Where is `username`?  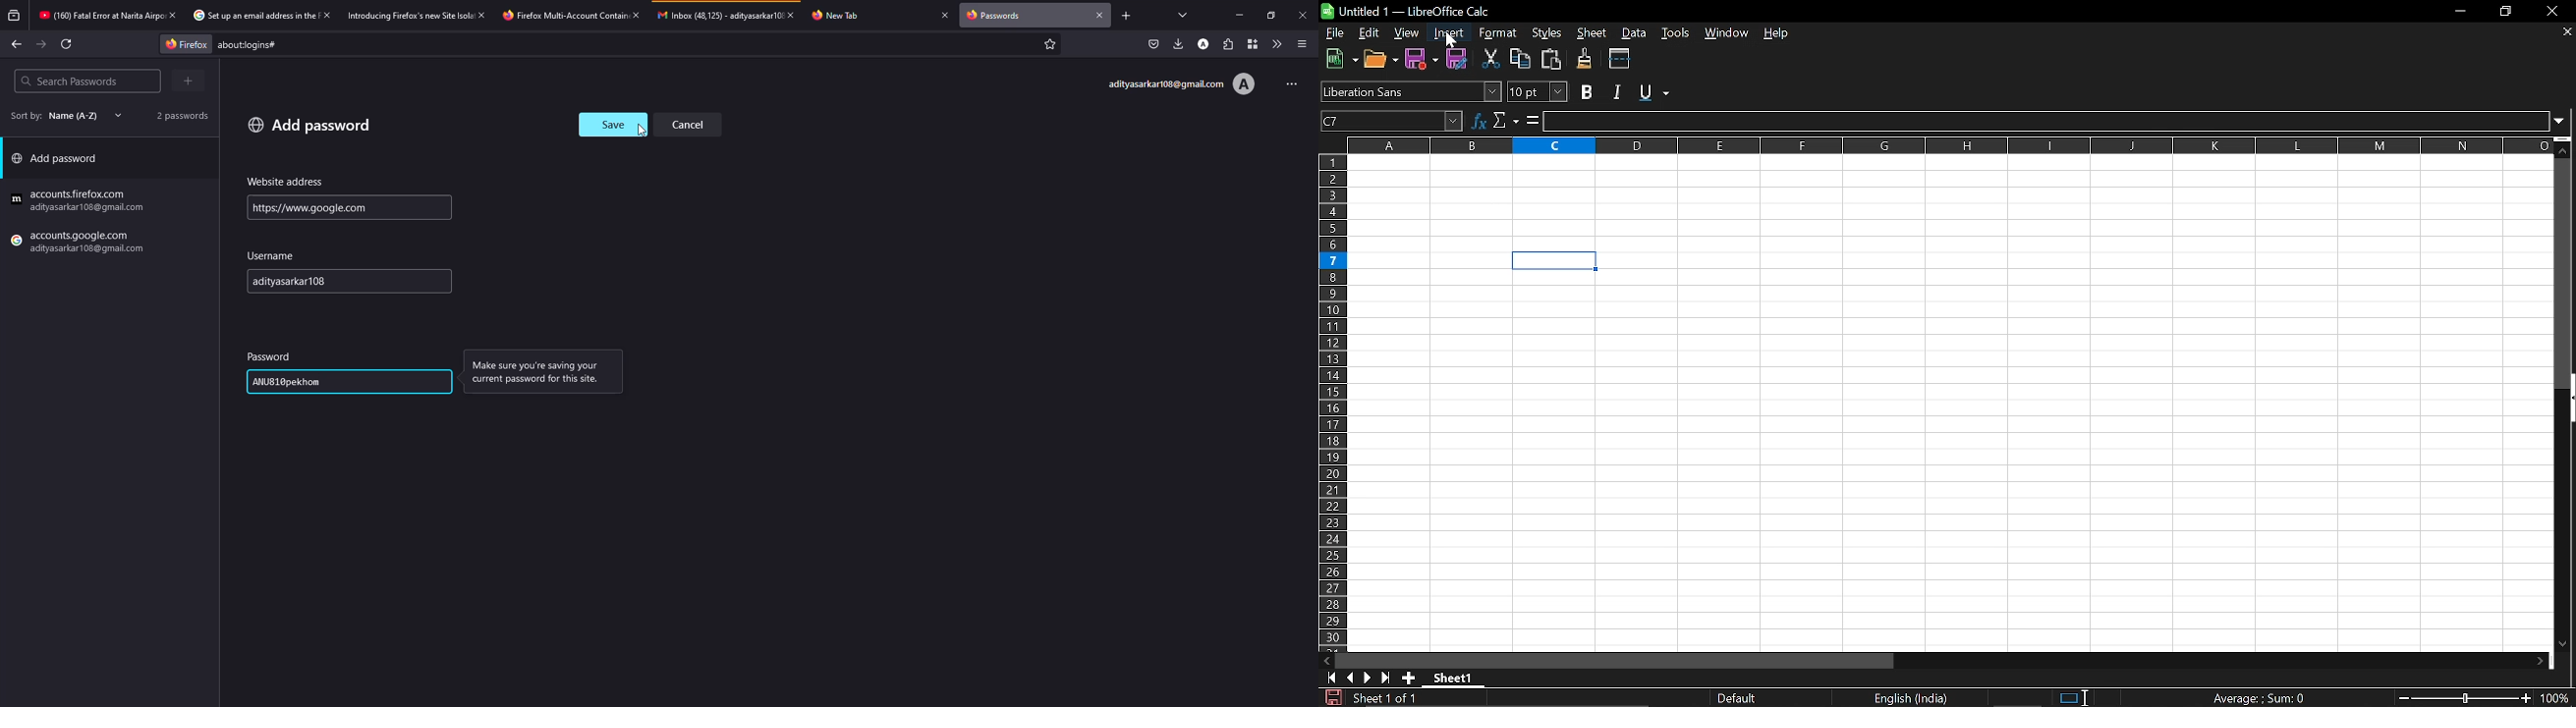 username is located at coordinates (301, 282).